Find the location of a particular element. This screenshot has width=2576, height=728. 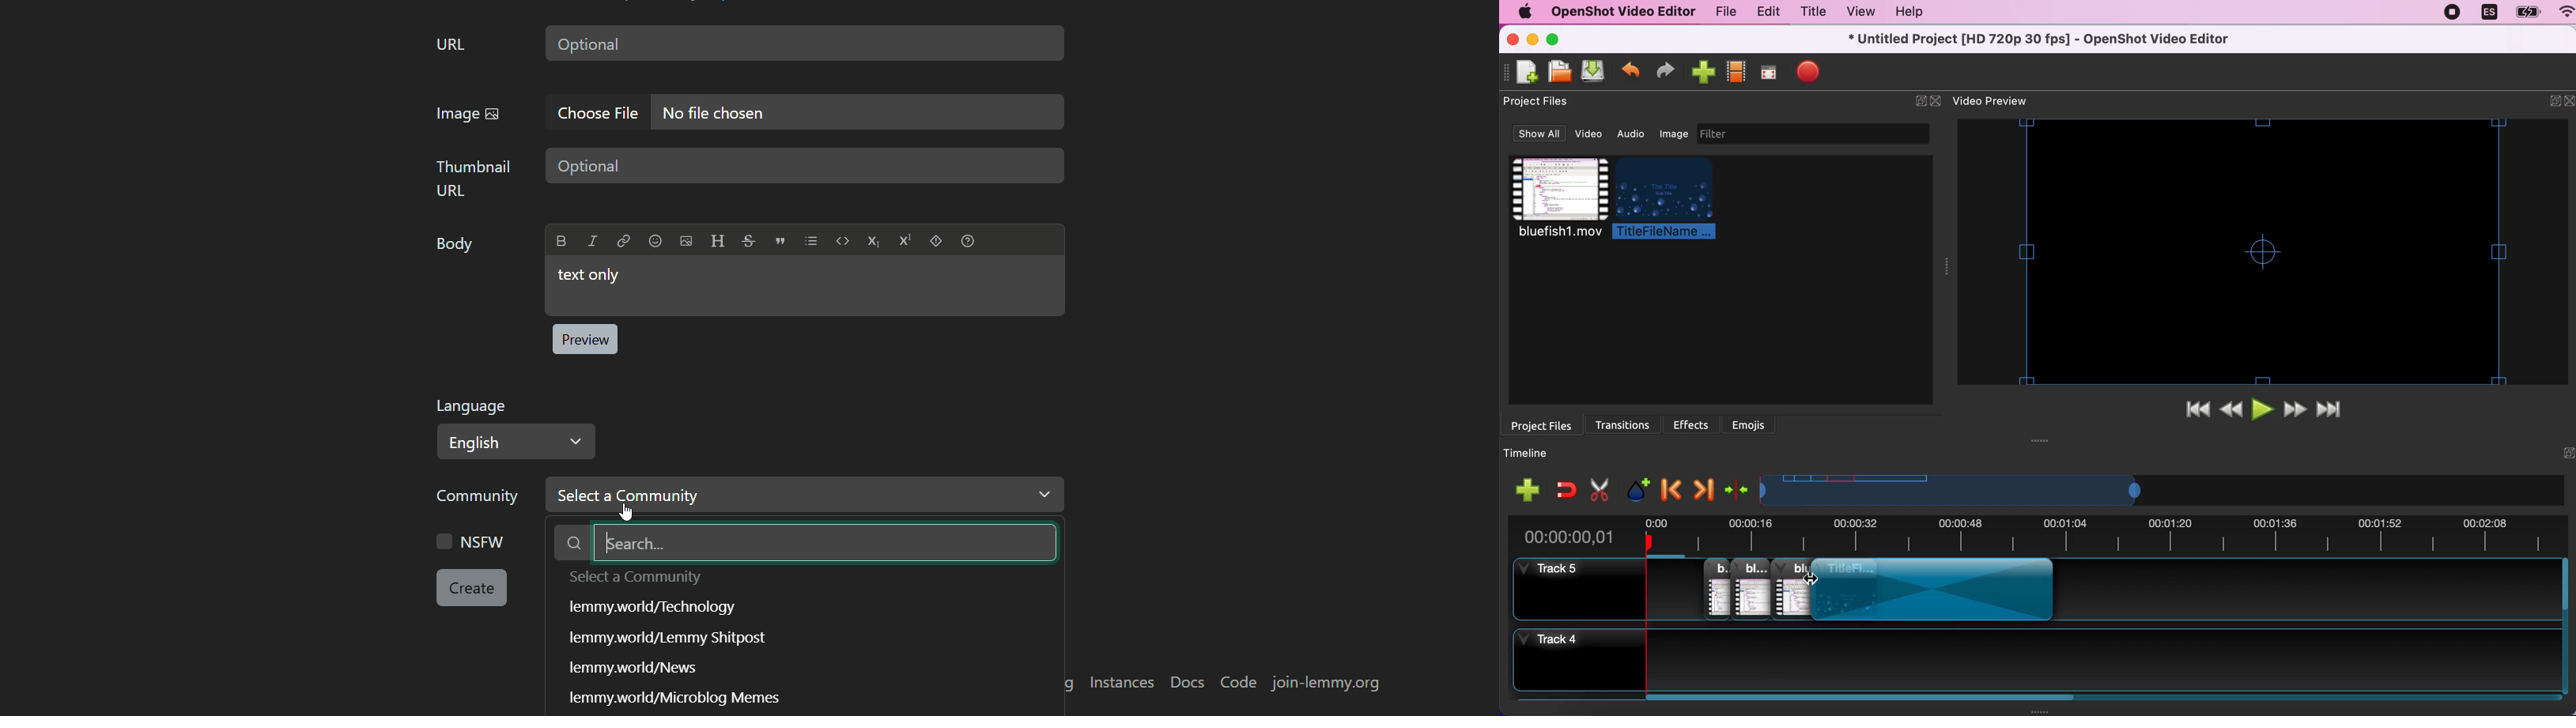

redo is located at coordinates (1665, 72).